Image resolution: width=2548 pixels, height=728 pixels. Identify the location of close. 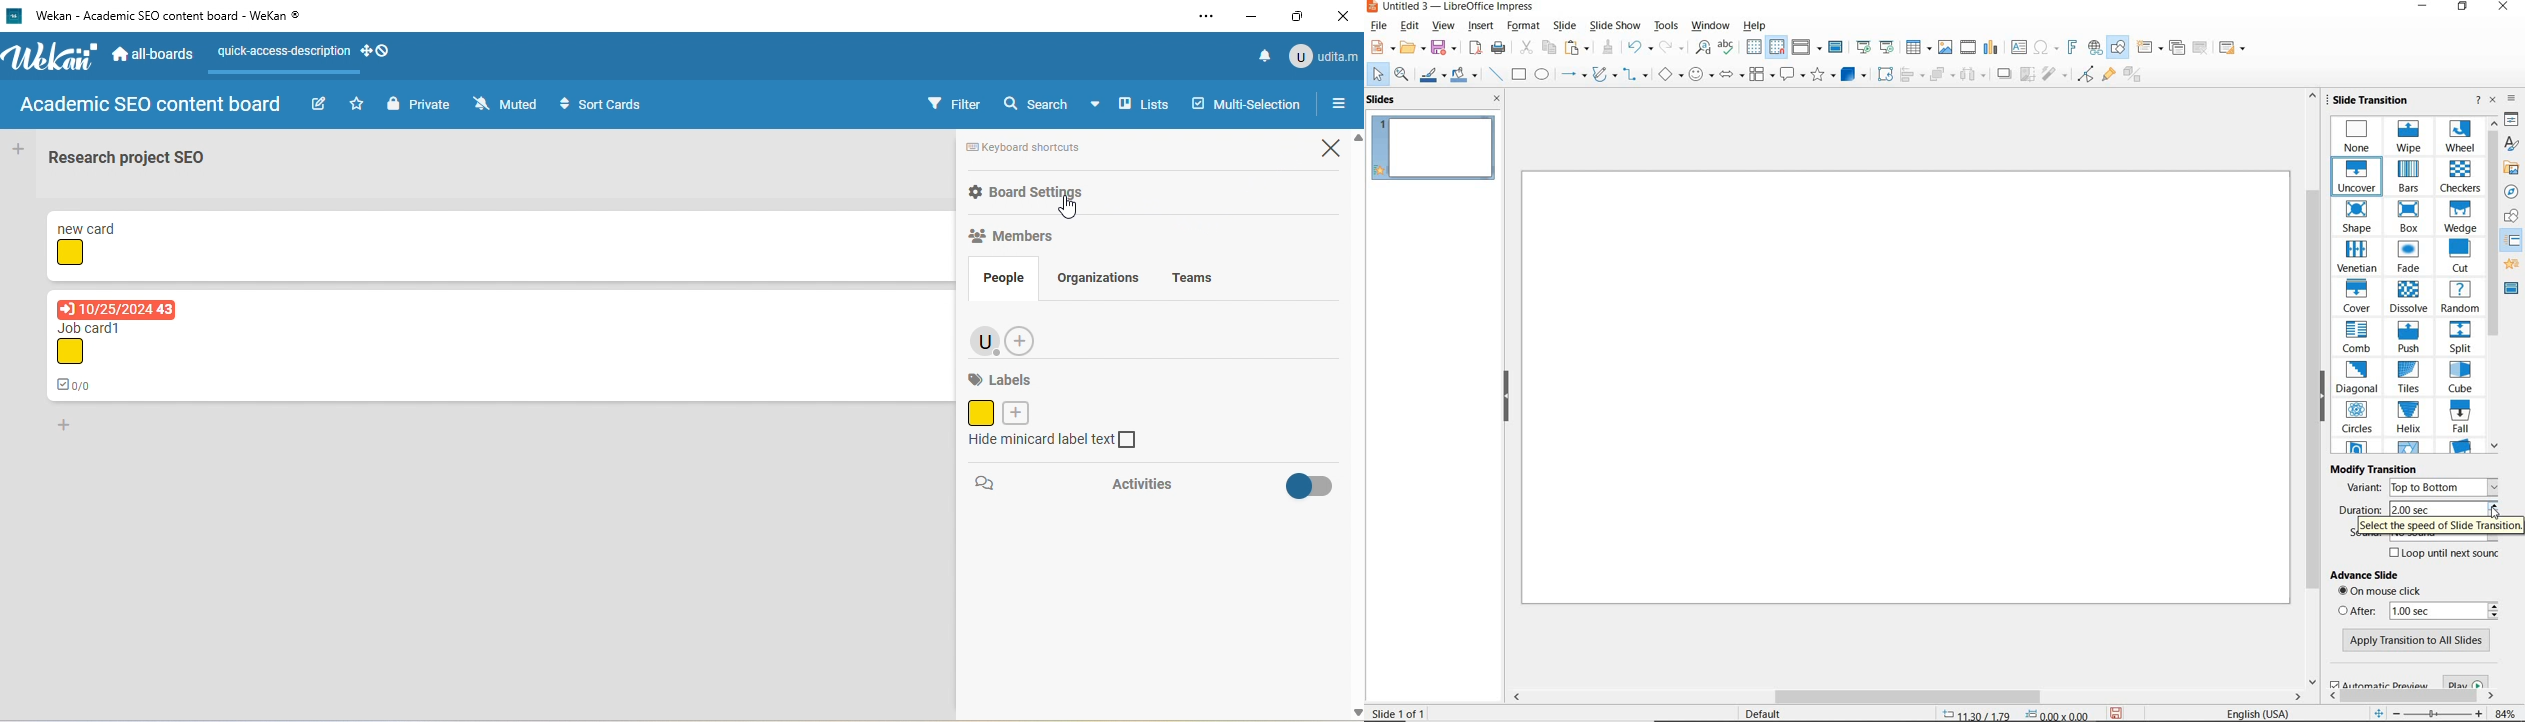
(1325, 149).